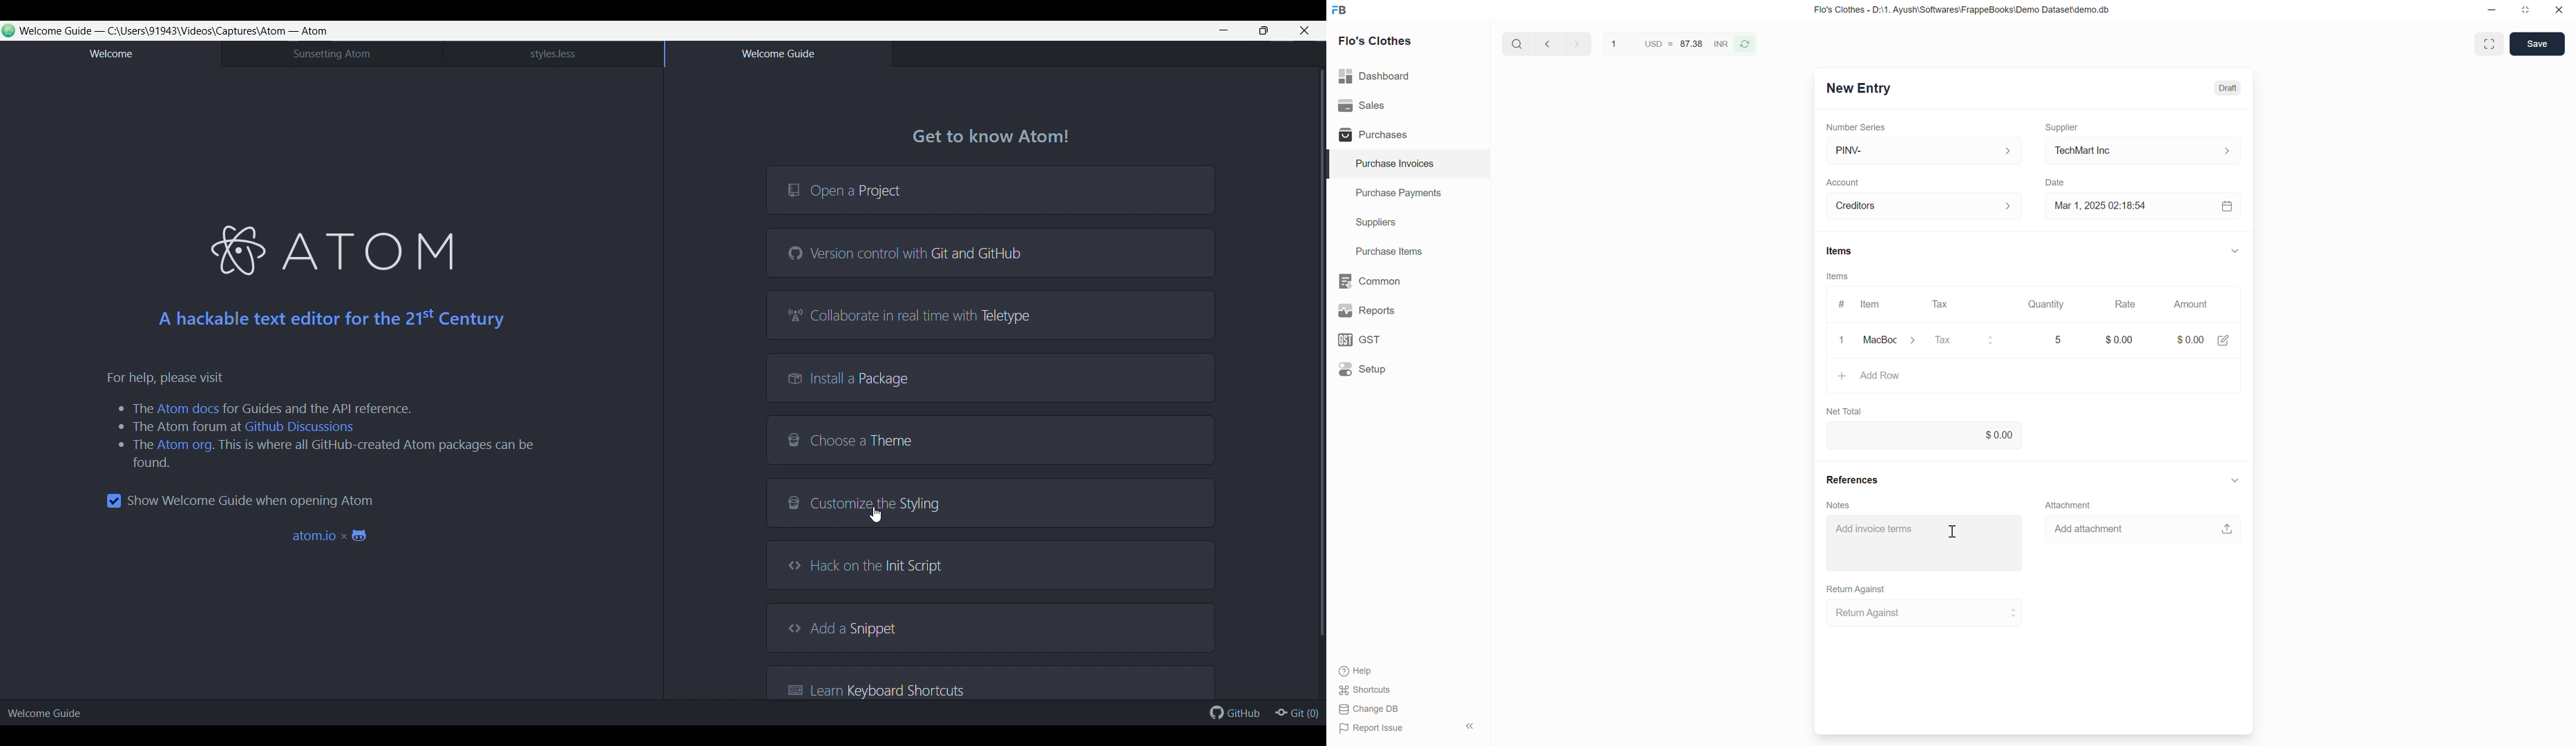 The height and width of the screenshot is (756, 2576). Describe the element at coordinates (2229, 88) in the screenshot. I see `Draft` at that location.